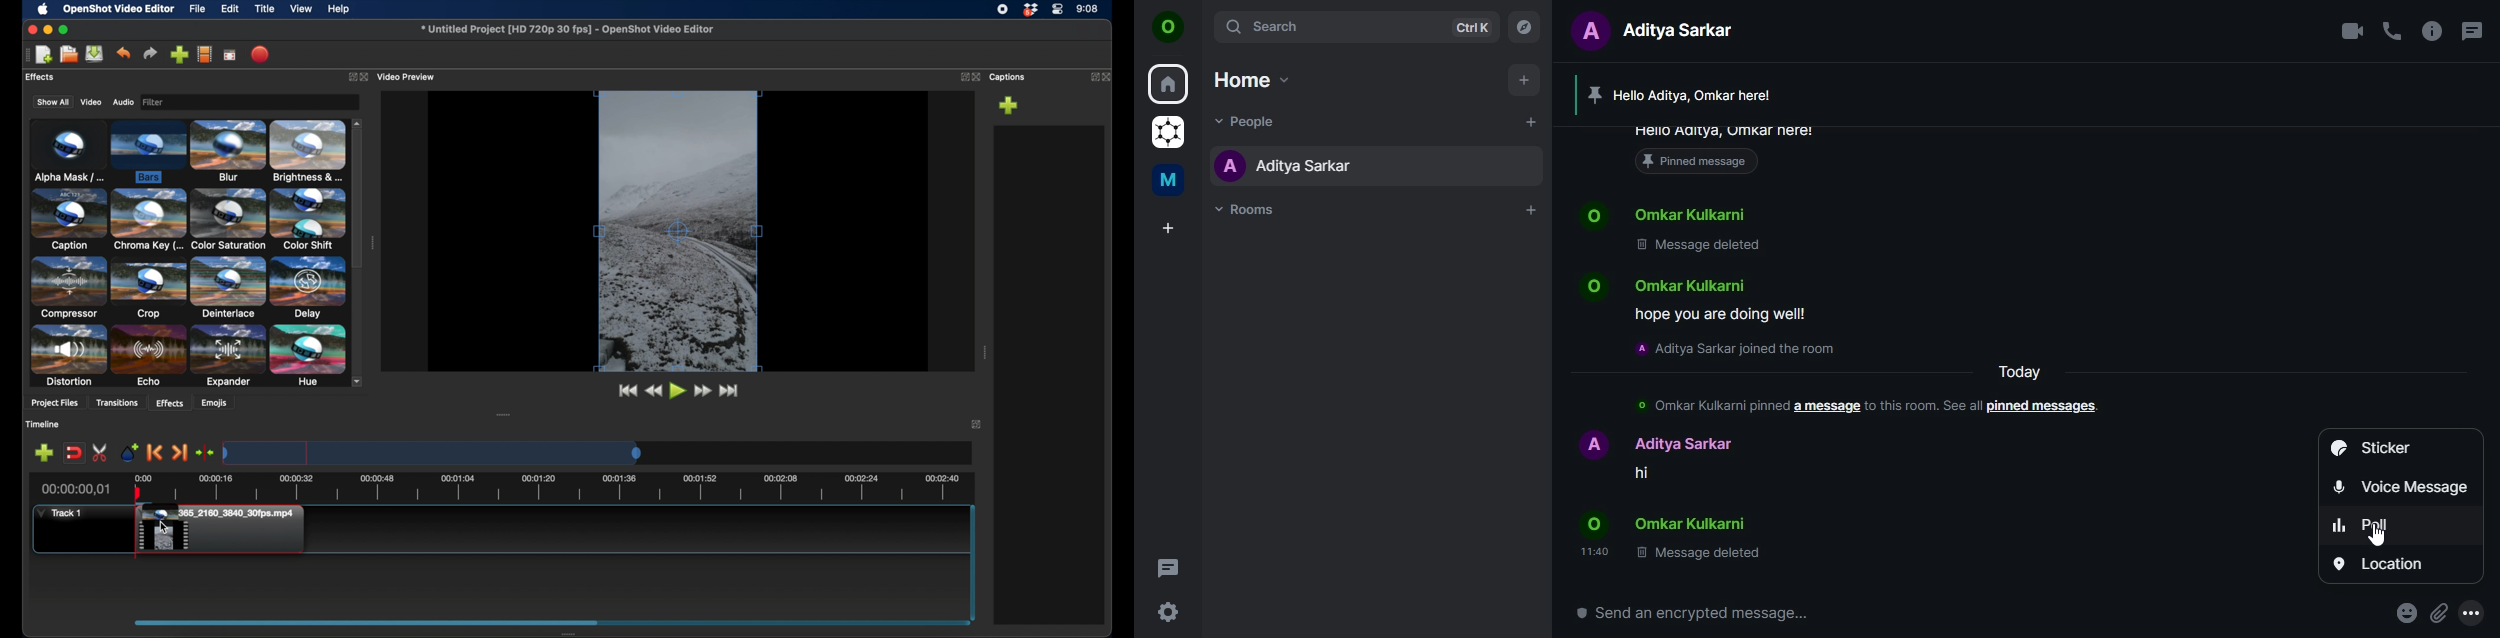 The height and width of the screenshot is (644, 2520). Describe the element at coordinates (229, 151) in the screenshot. I see `blur` at that location.